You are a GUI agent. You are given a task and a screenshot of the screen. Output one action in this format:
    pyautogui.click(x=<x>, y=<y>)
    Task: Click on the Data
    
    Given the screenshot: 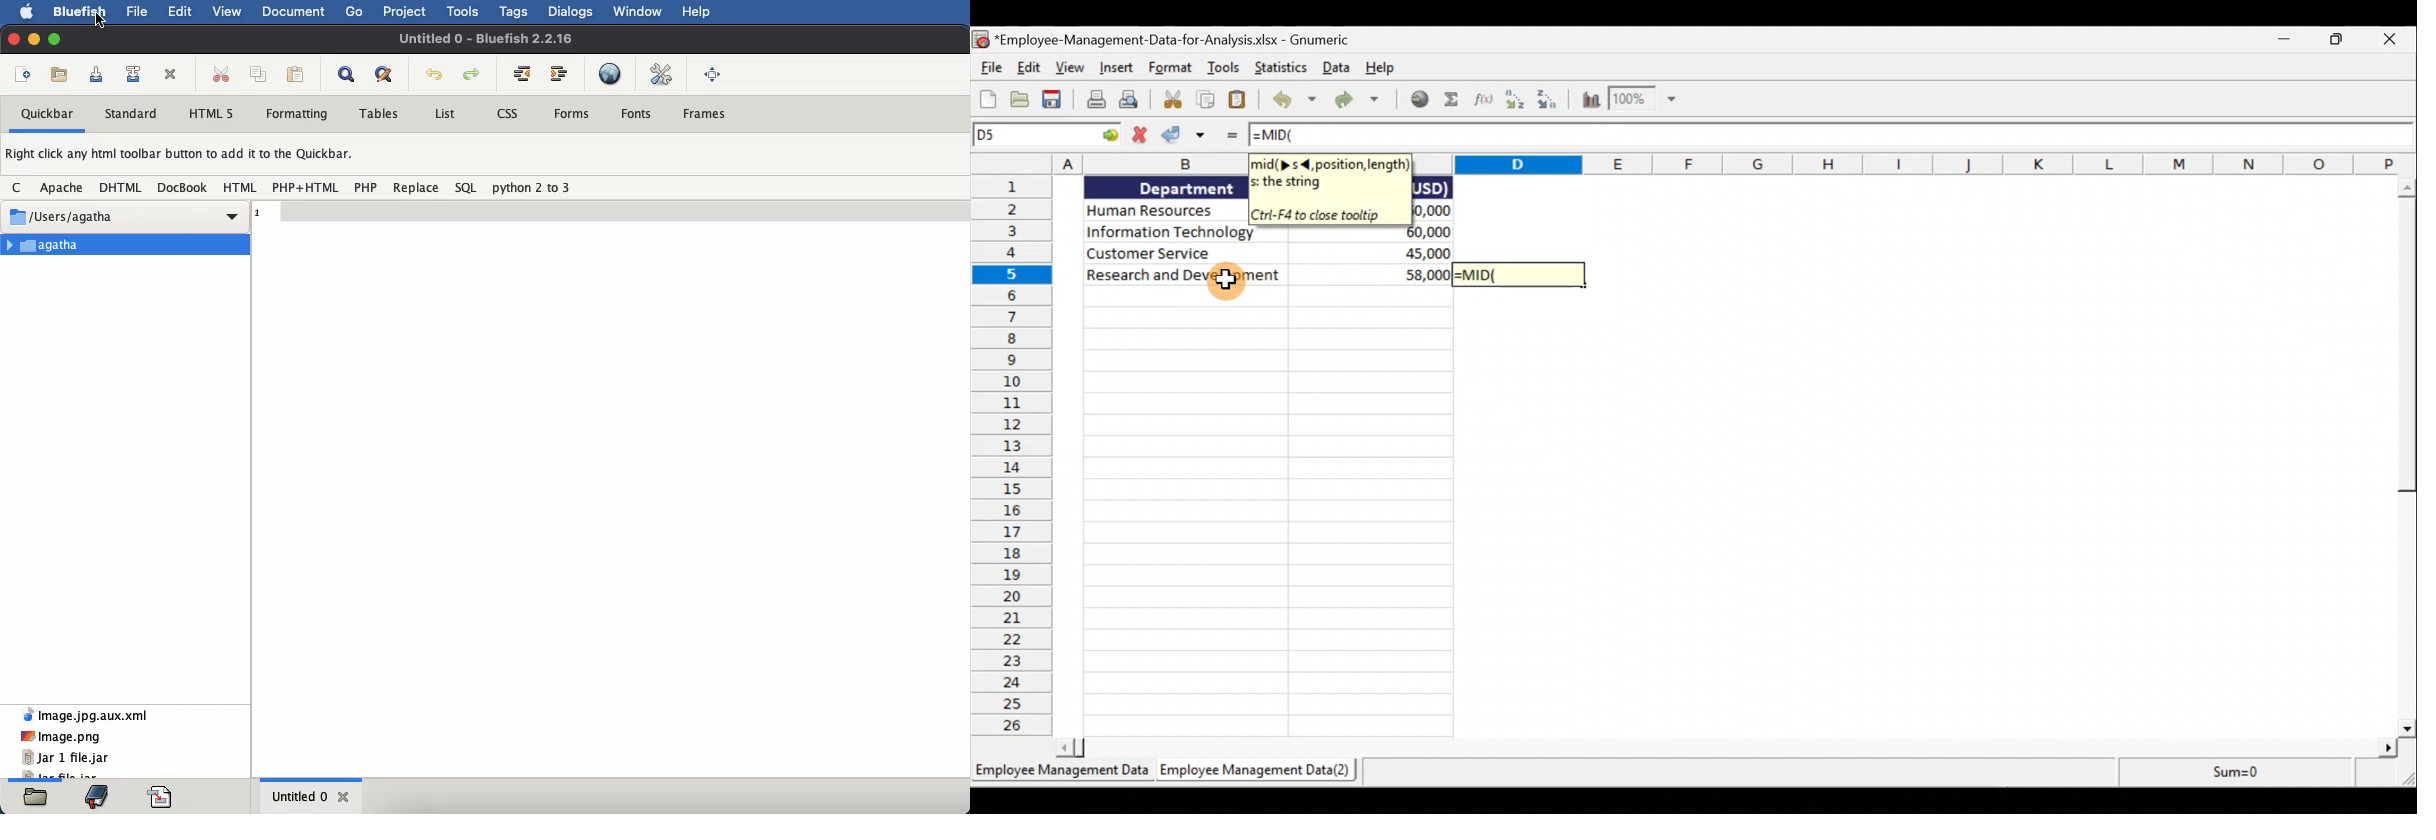 What is the action you would take?
    pyautogui.click(x=1335, y=69)
    